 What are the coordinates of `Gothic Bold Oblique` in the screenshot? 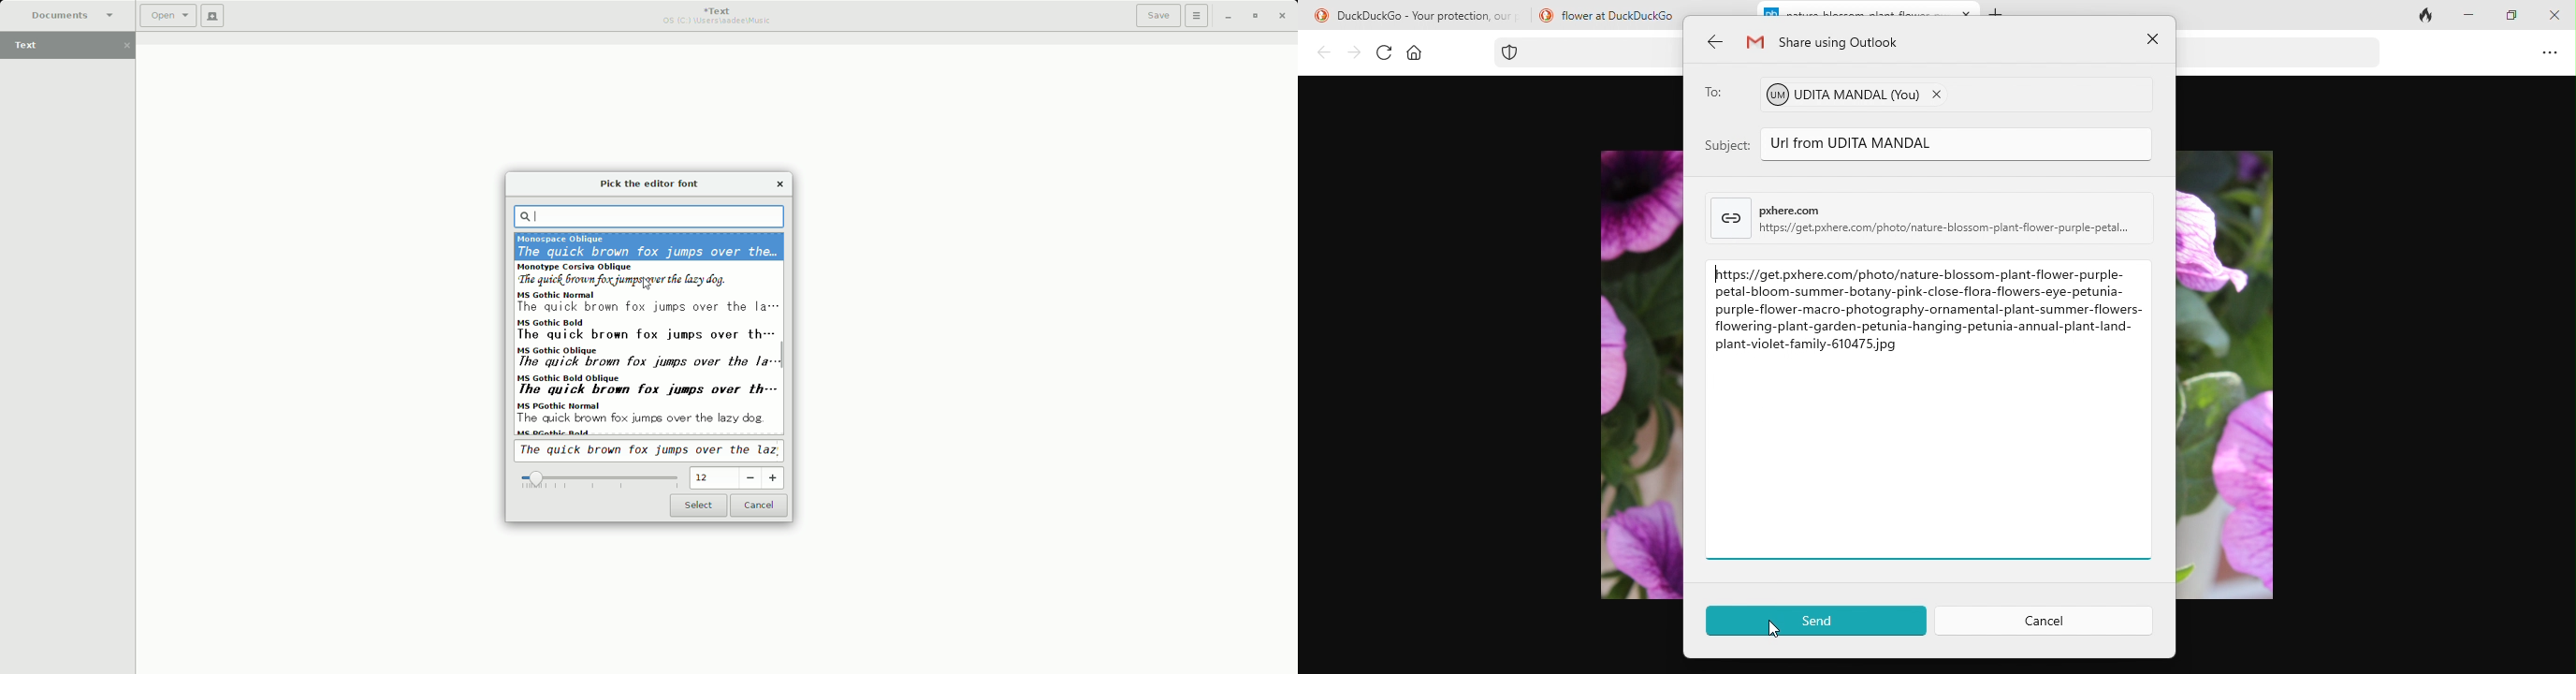 It's located at (648, 387).